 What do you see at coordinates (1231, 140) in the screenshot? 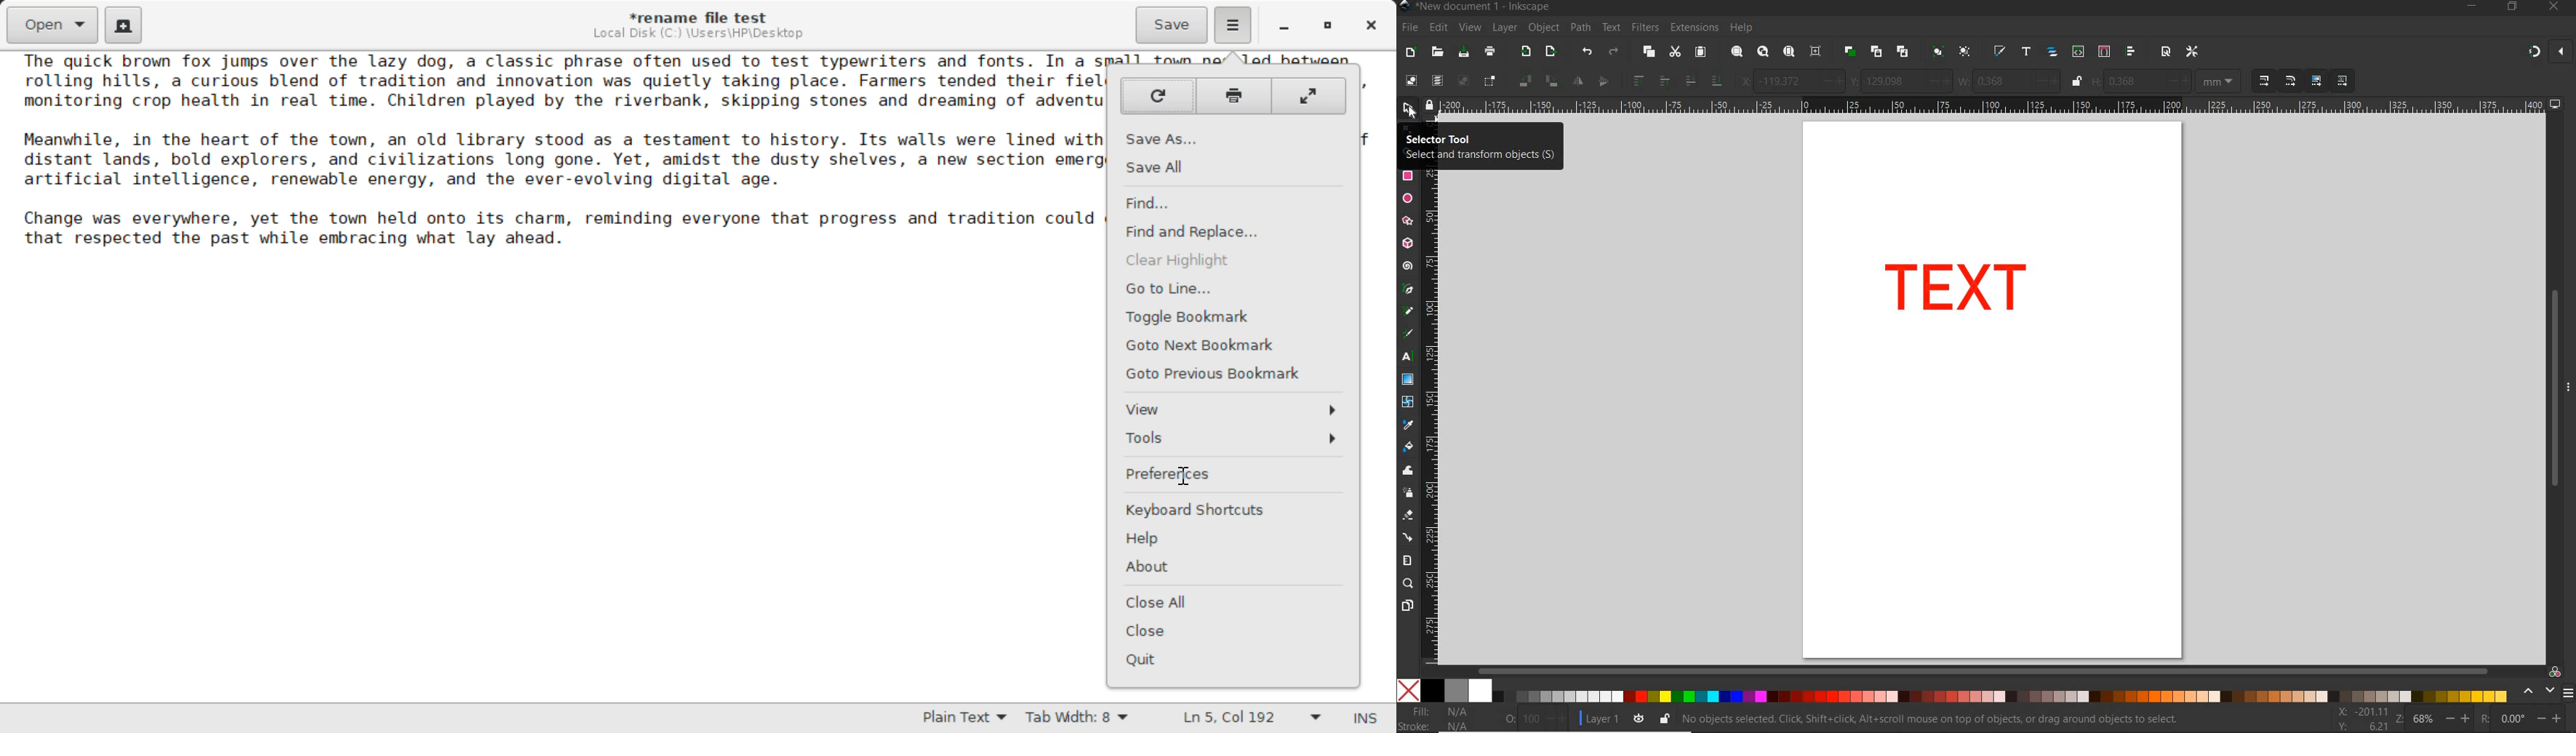
I see `Save As...` at bounding box center [1231, 140].